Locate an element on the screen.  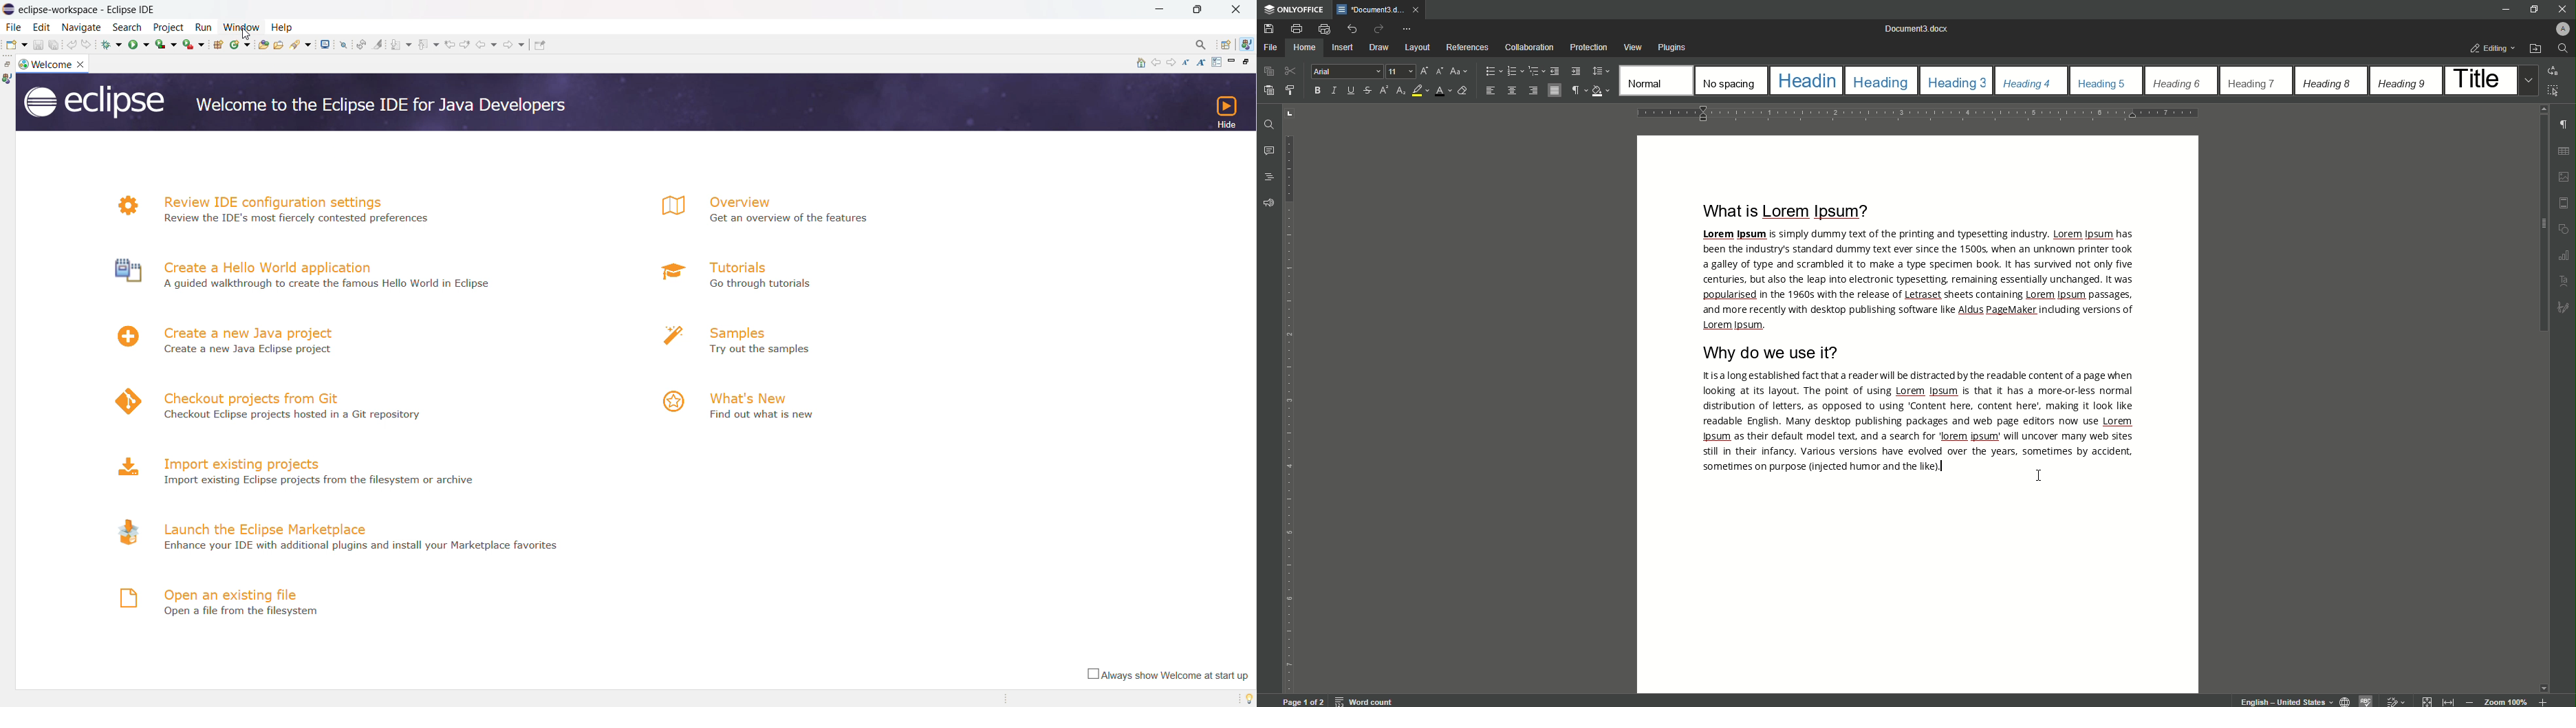
globe is located at coordinates (2344, 700).